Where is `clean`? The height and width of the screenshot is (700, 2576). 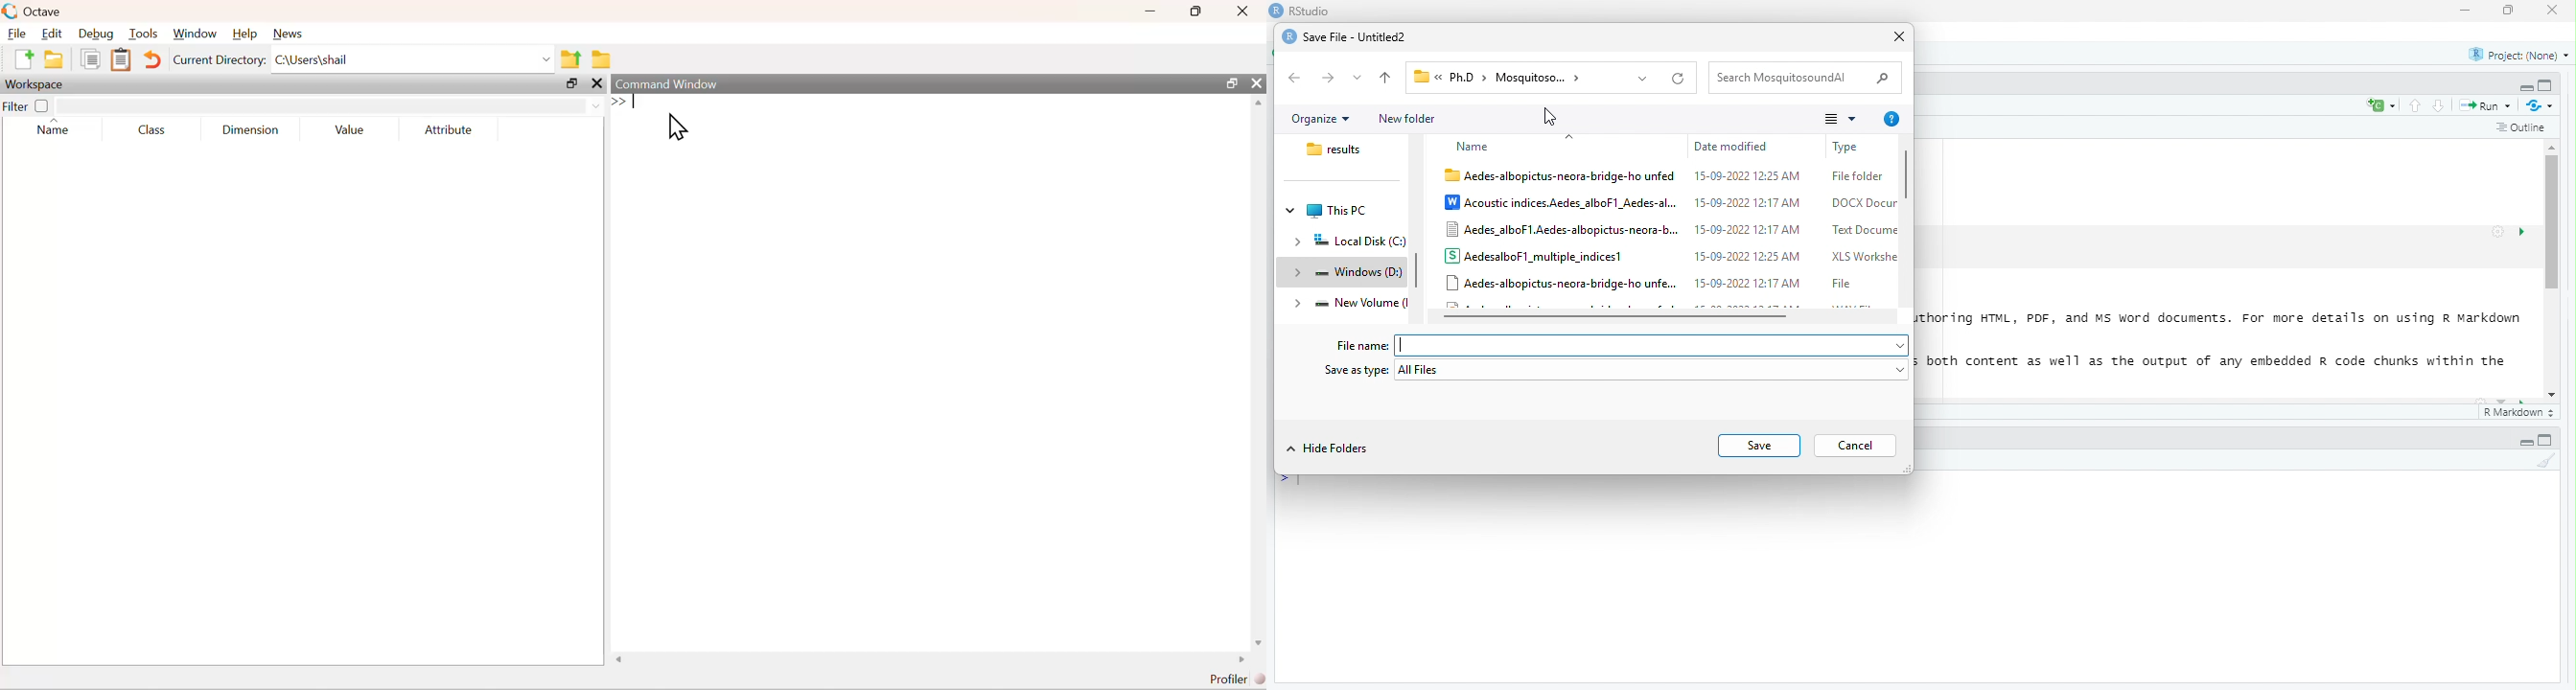 clean is located at coordinates (2546, 460).